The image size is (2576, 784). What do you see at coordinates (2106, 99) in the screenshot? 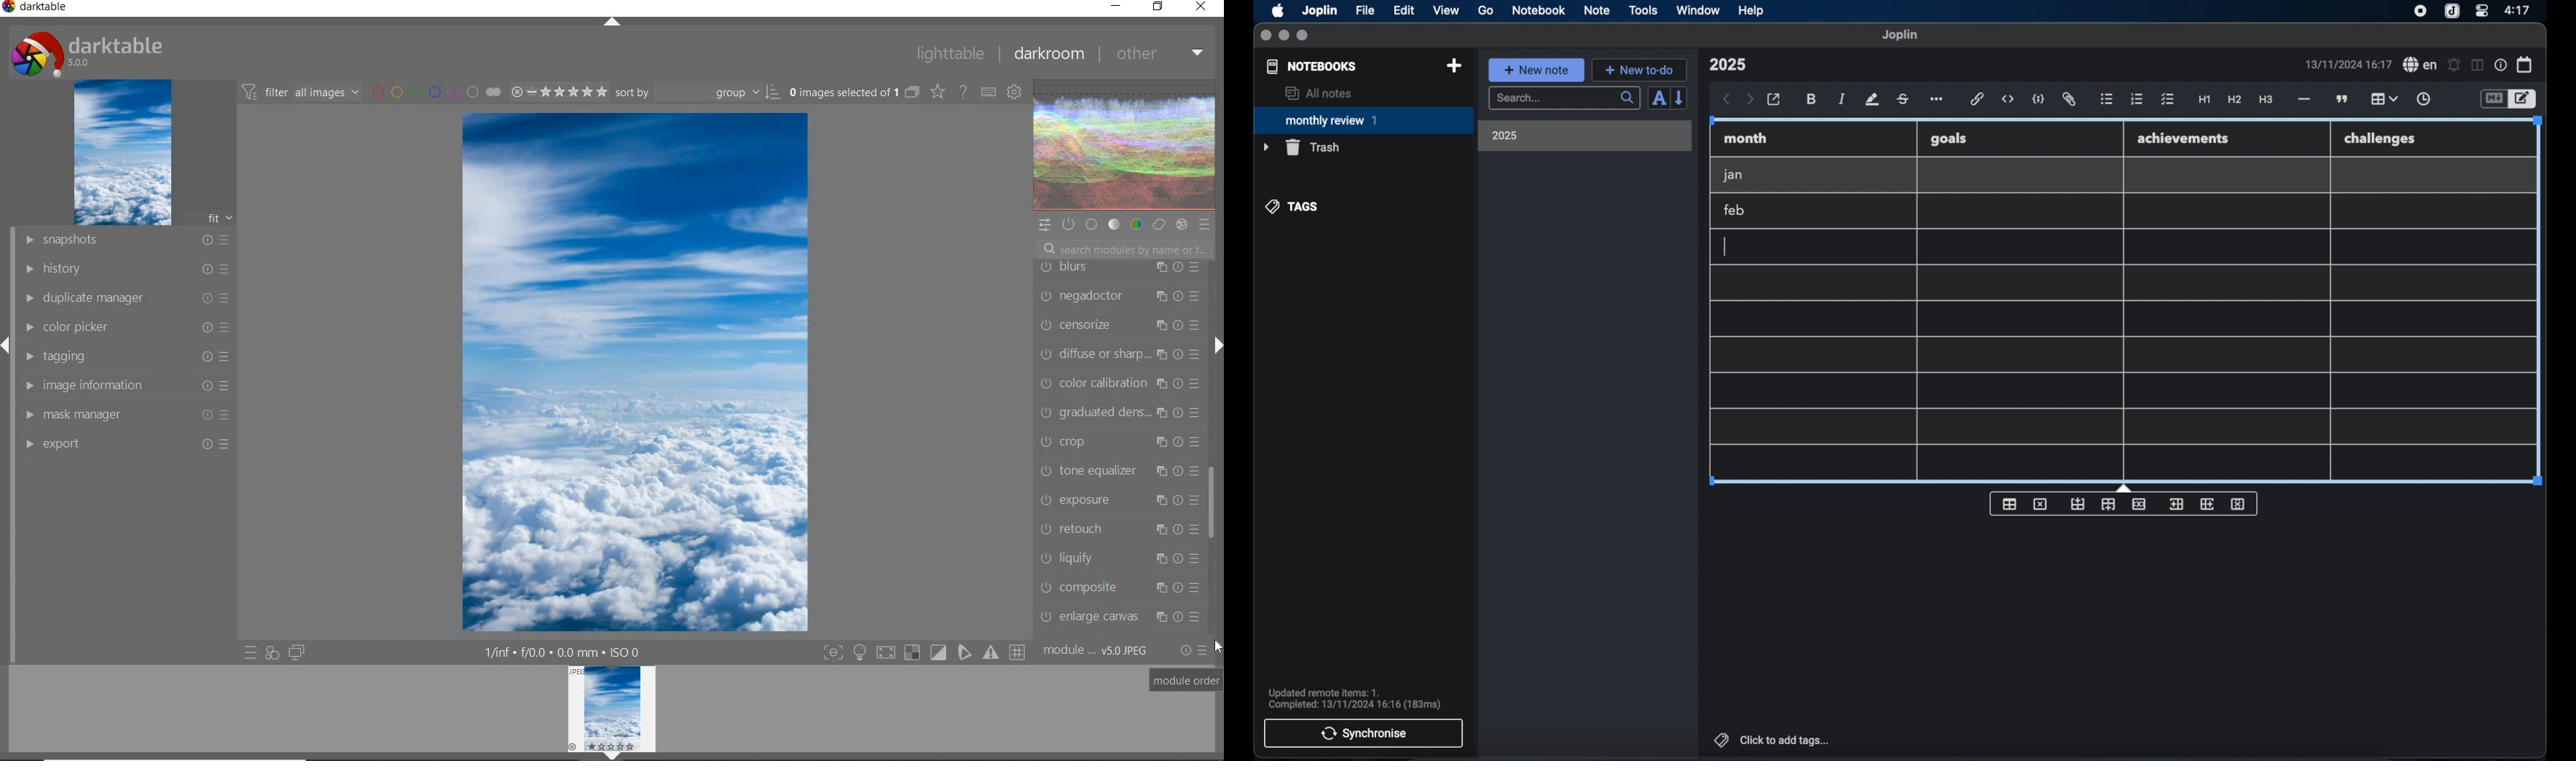
I see `bulleted list` at bounding box center [2106, 99].